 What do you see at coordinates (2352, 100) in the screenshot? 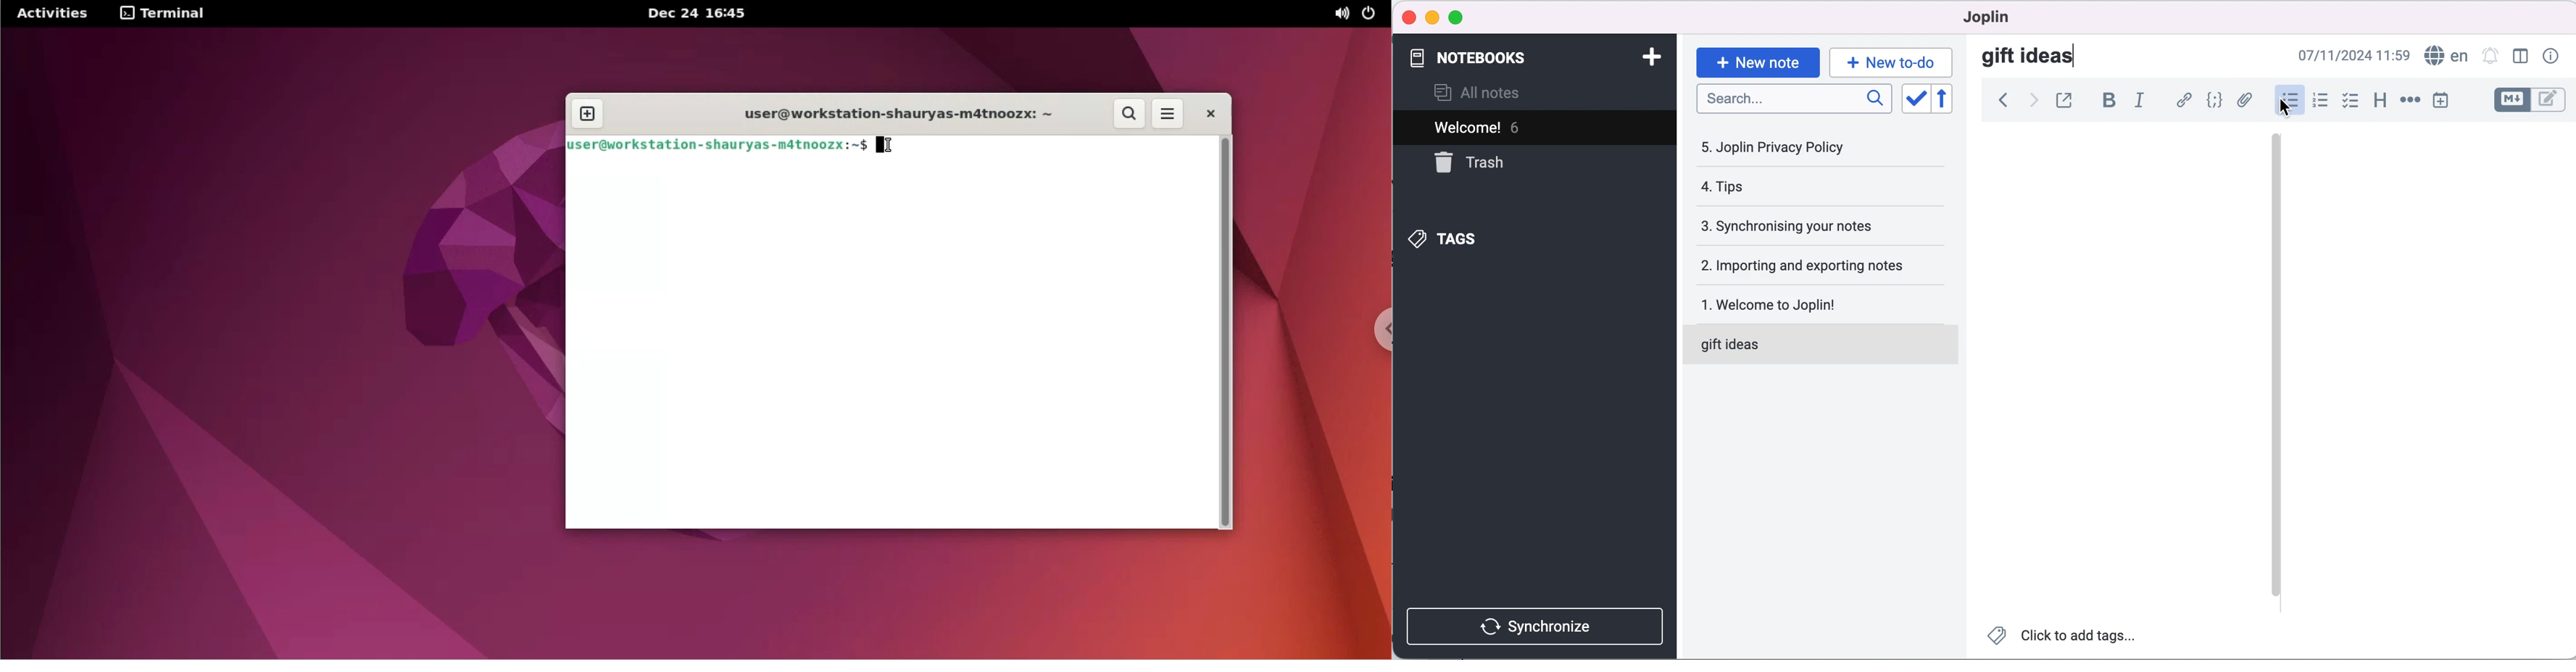
I see `checkbox` at bounding box center [2352, 100].